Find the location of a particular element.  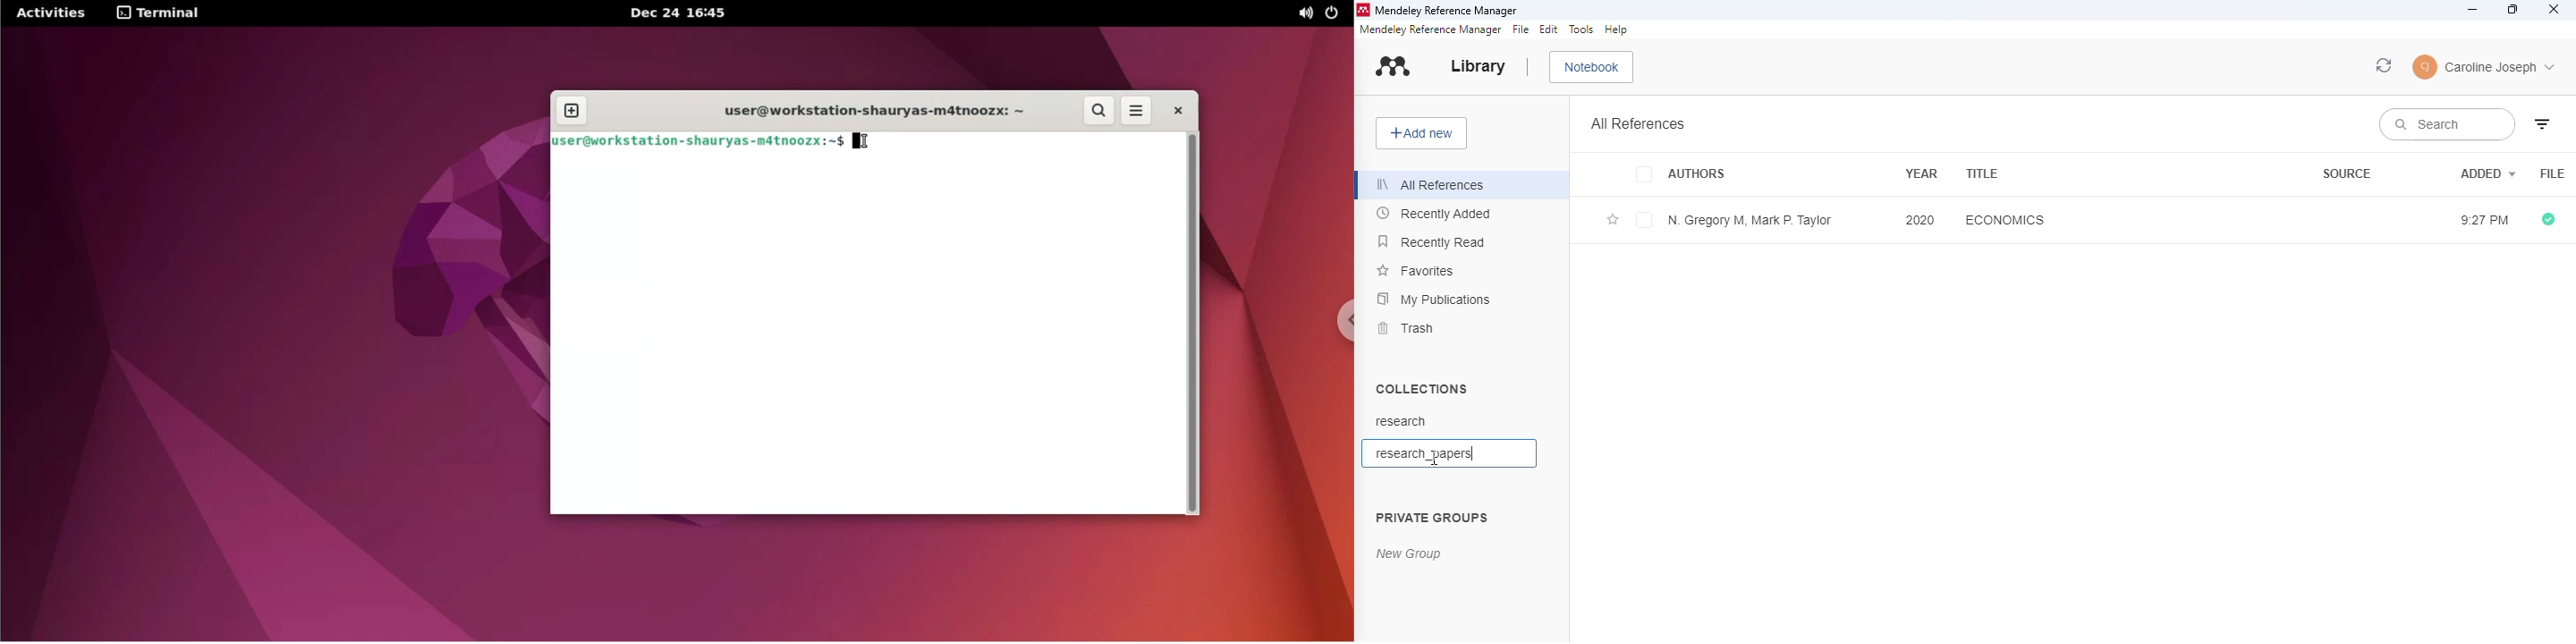

my publications is located at coordinates (1434, 300).